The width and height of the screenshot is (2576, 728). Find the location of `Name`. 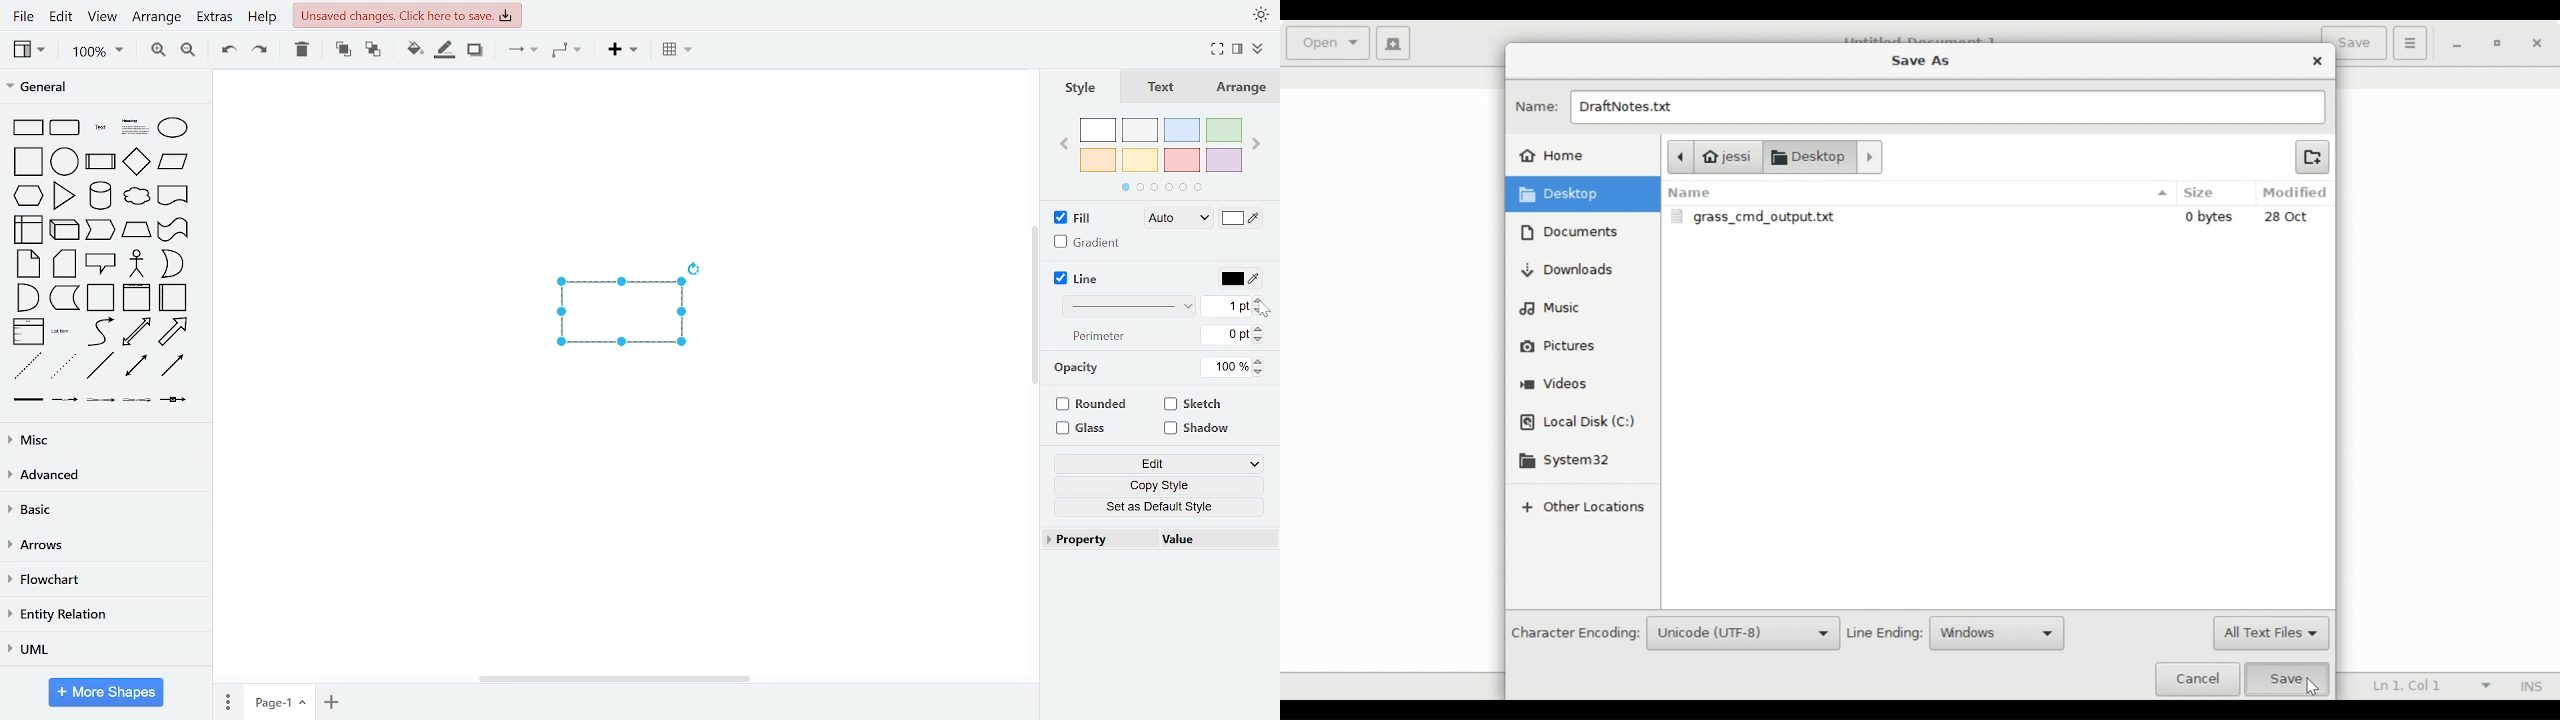

Name is located at coordinates (1537, 107).